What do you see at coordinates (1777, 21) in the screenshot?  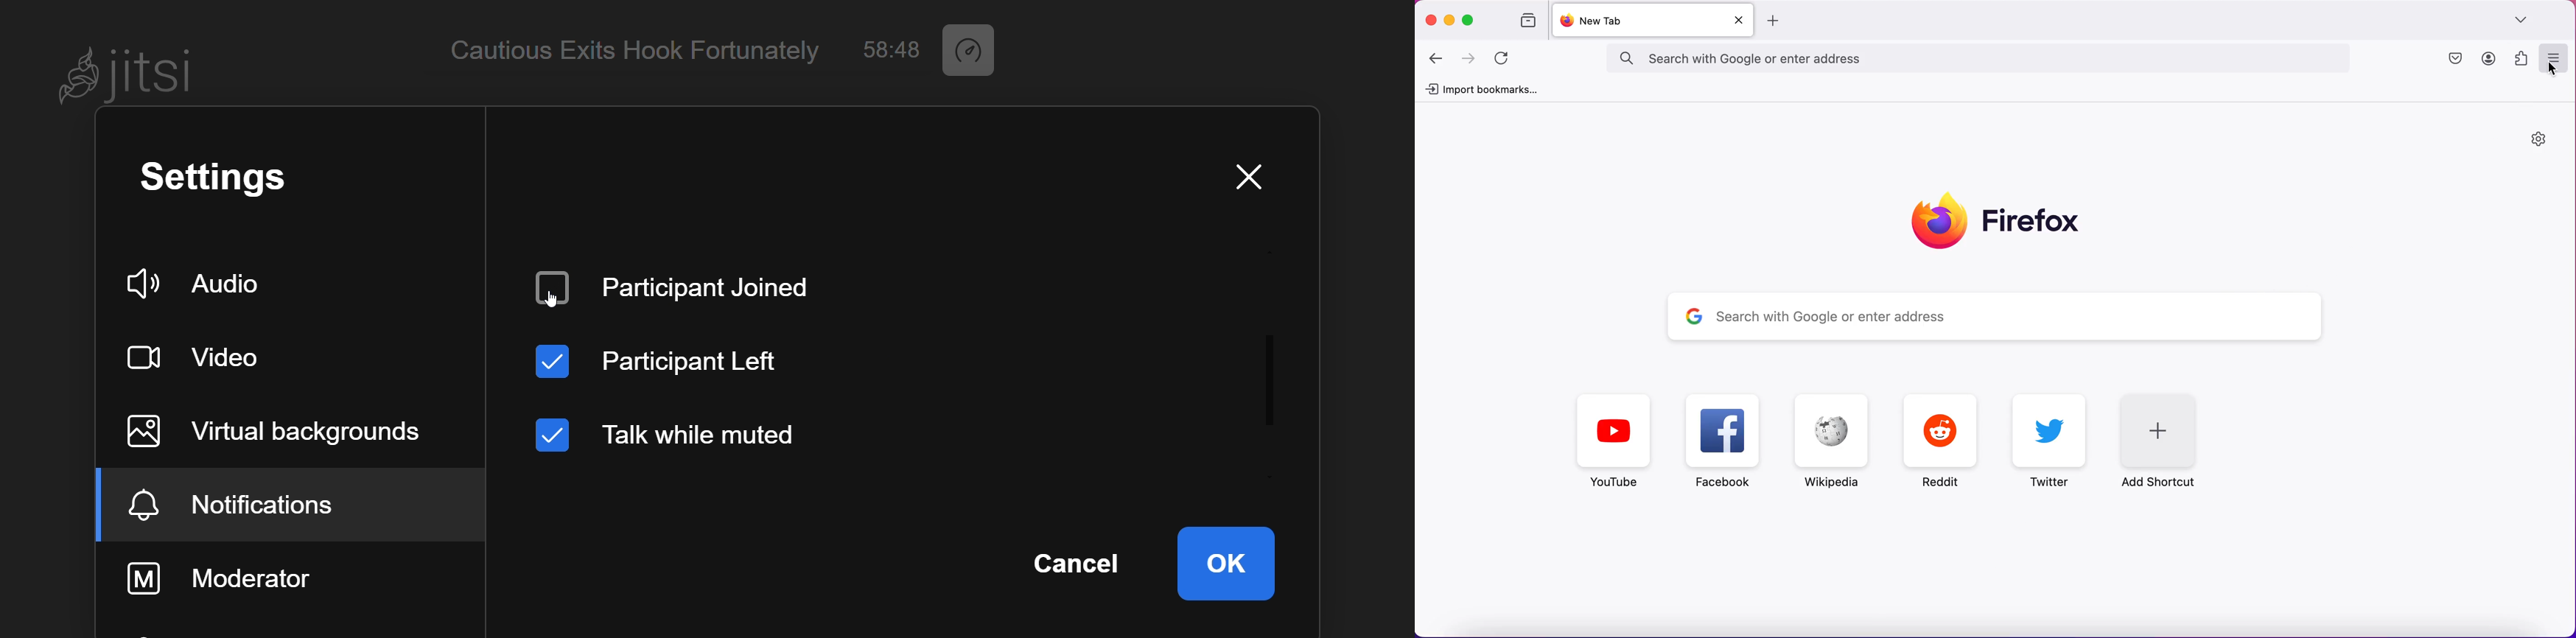 I see `add new tab` at bounding box center [1777, 21].